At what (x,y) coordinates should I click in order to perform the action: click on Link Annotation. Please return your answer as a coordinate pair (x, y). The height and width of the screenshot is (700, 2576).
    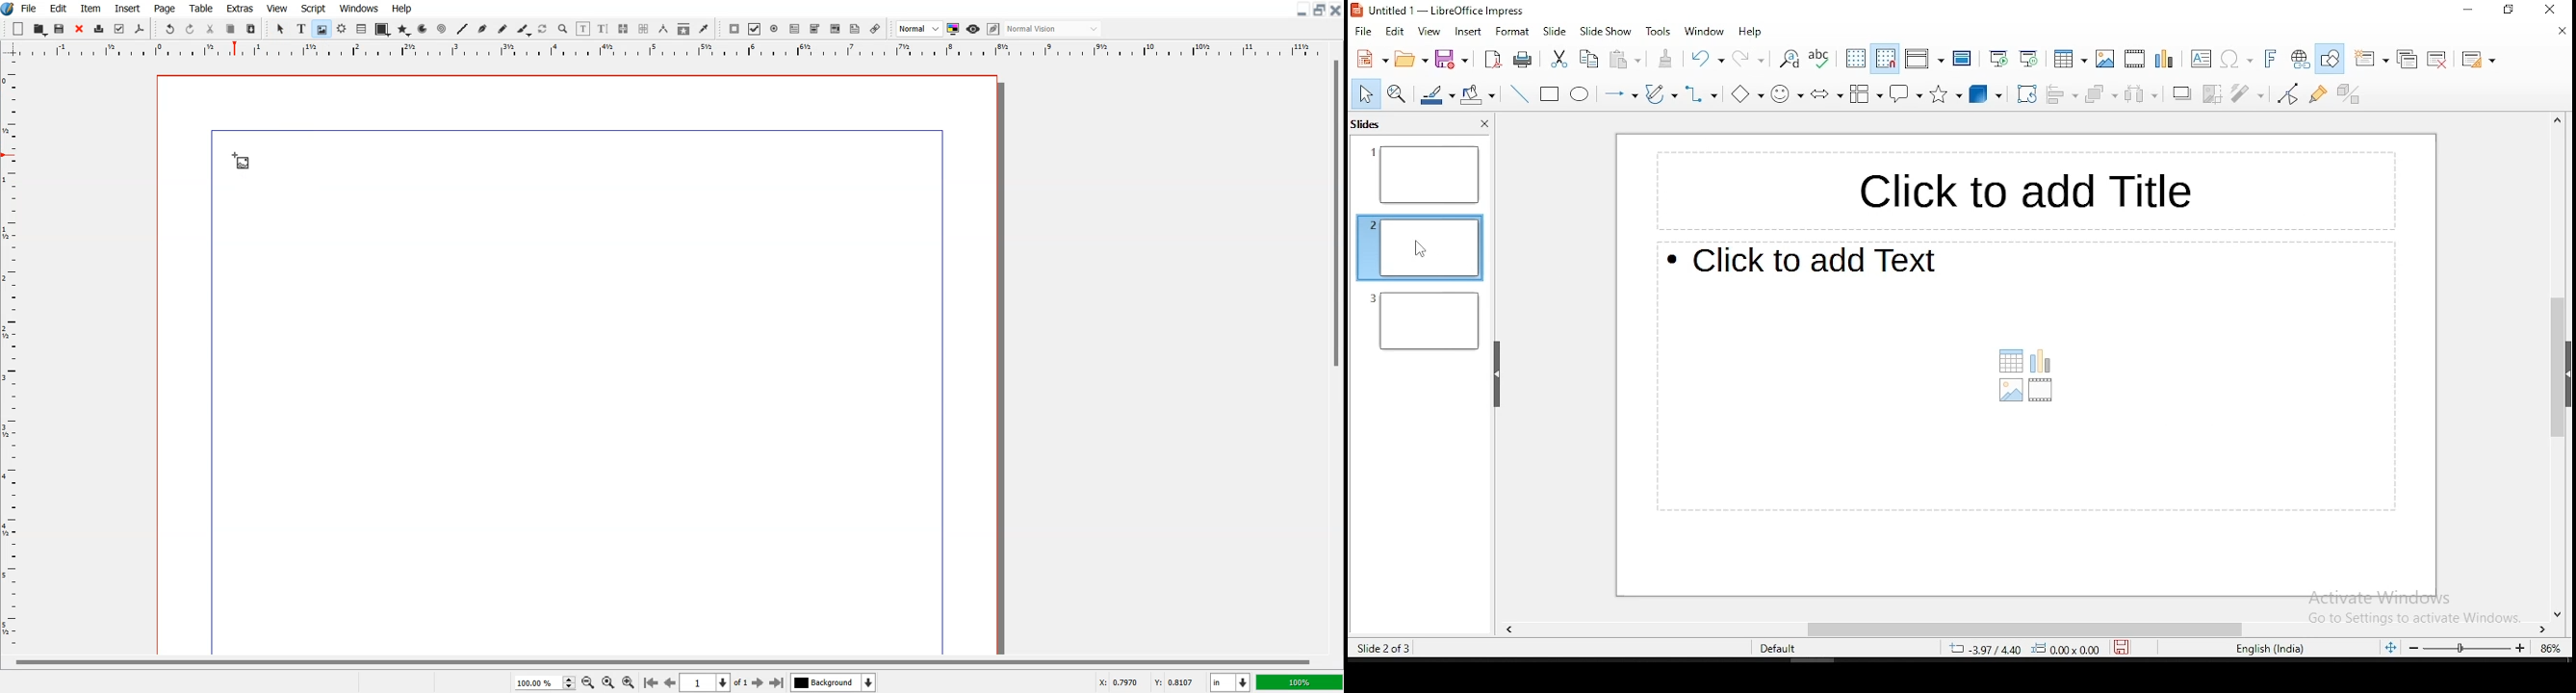
    Looking at the image, I should click on (876, 29).